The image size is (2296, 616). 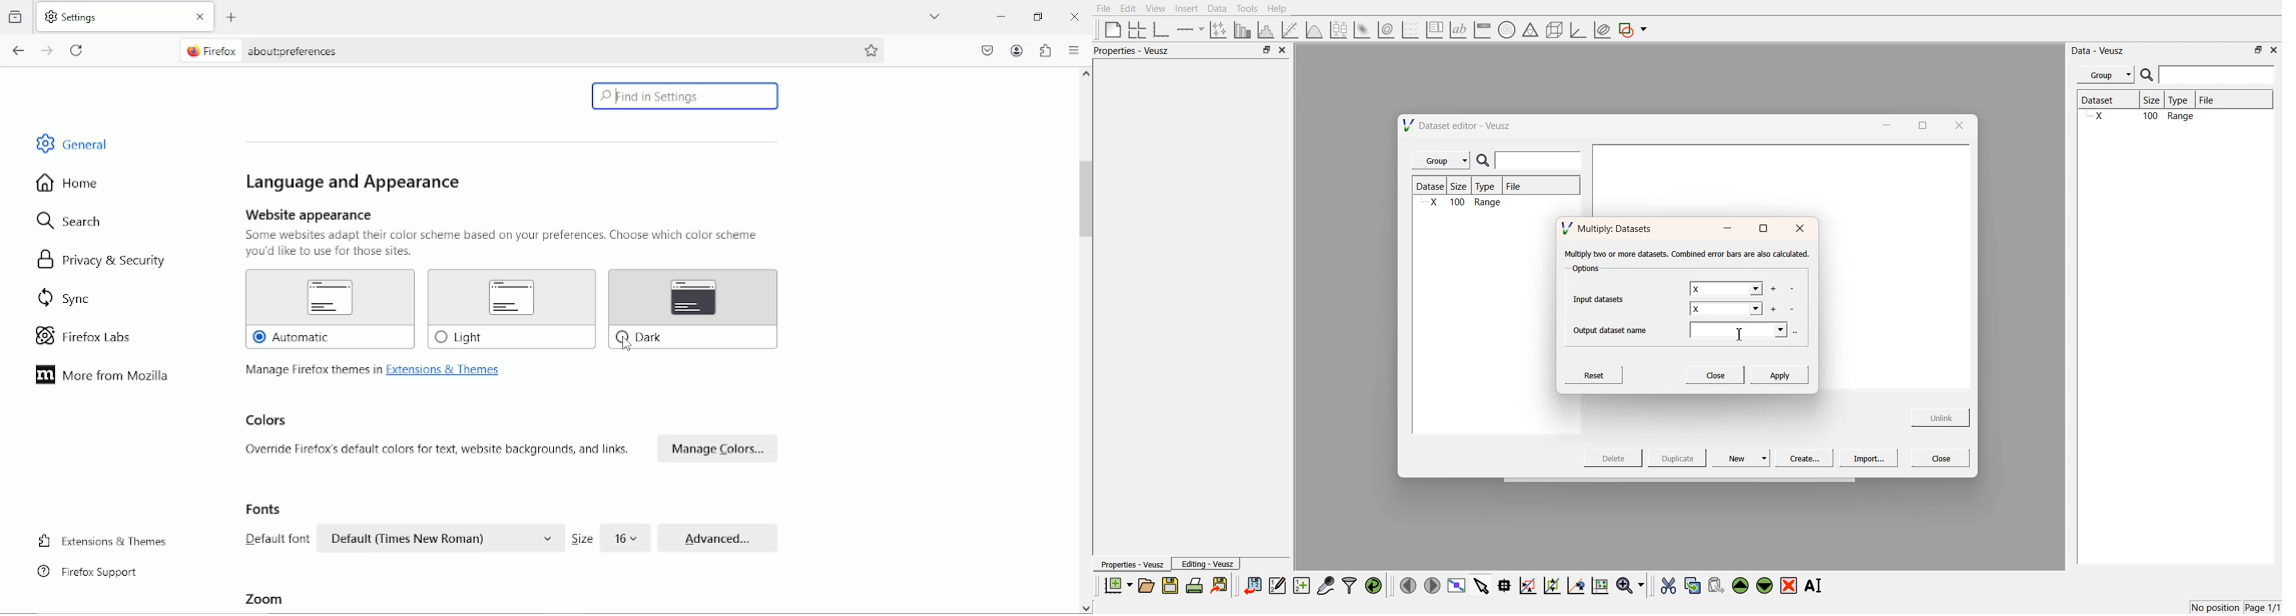 I want to click on Editing - Veusz, so click(x=1207, y=564).